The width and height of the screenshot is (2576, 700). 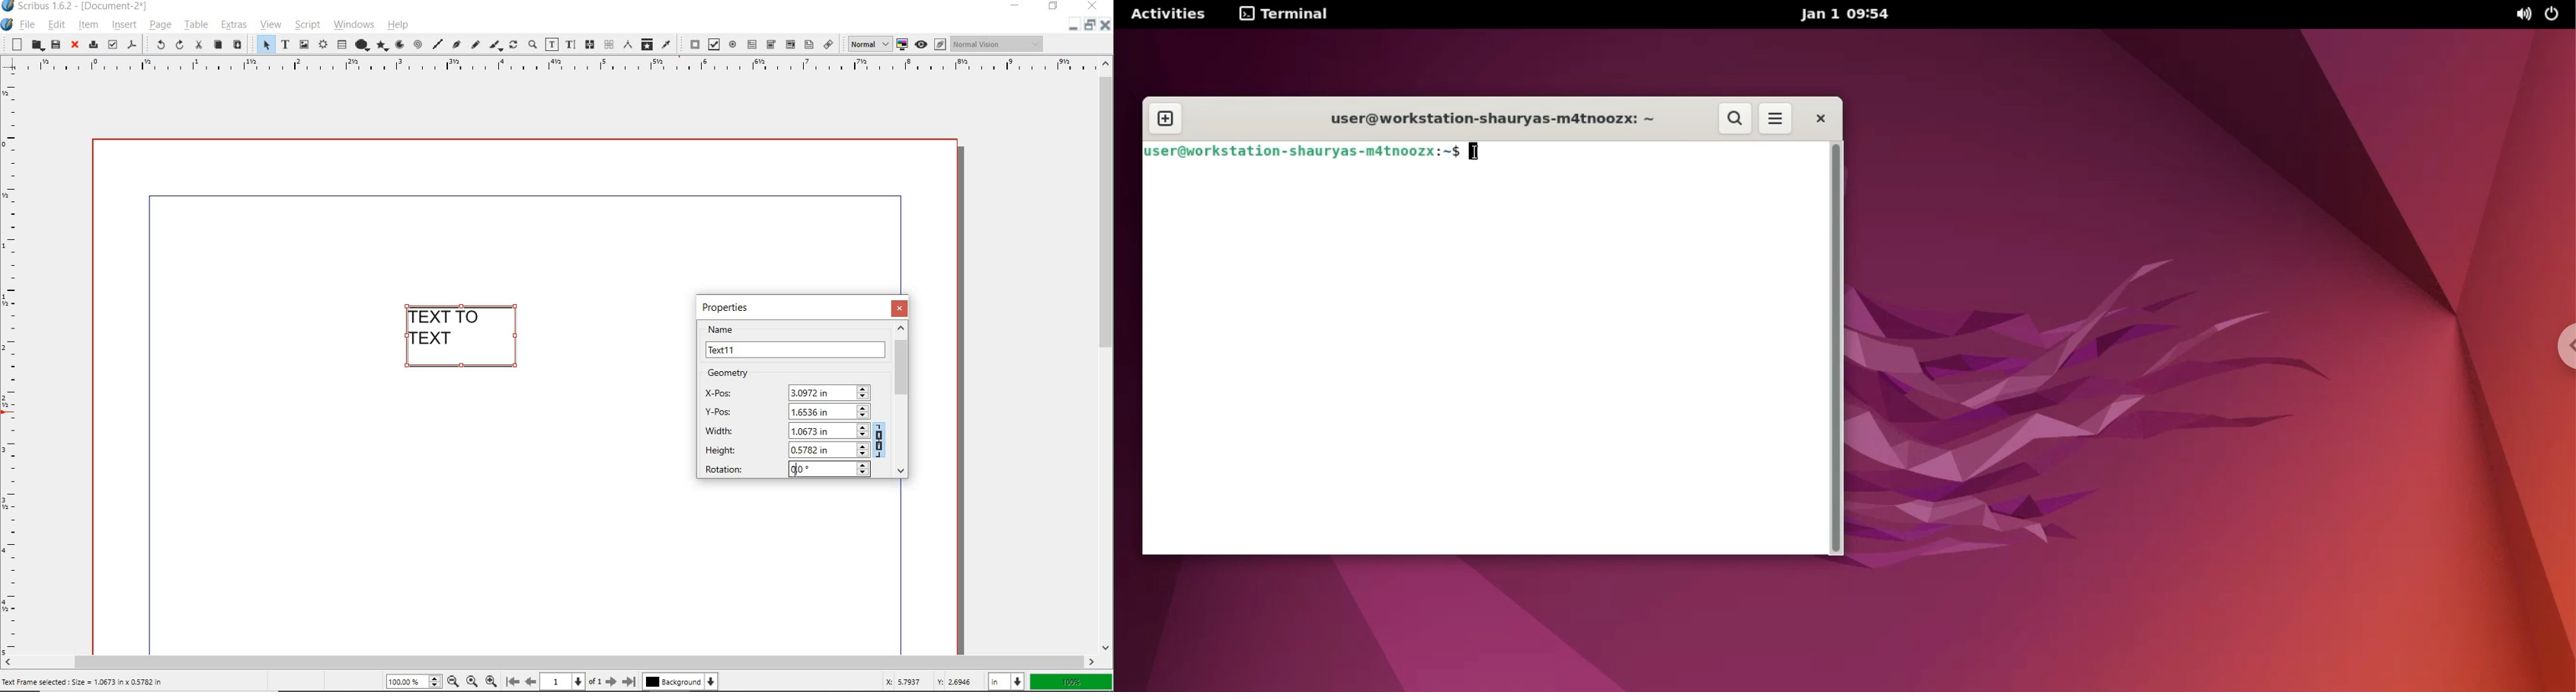 I want to click on system name, so click(x=85, y=7).